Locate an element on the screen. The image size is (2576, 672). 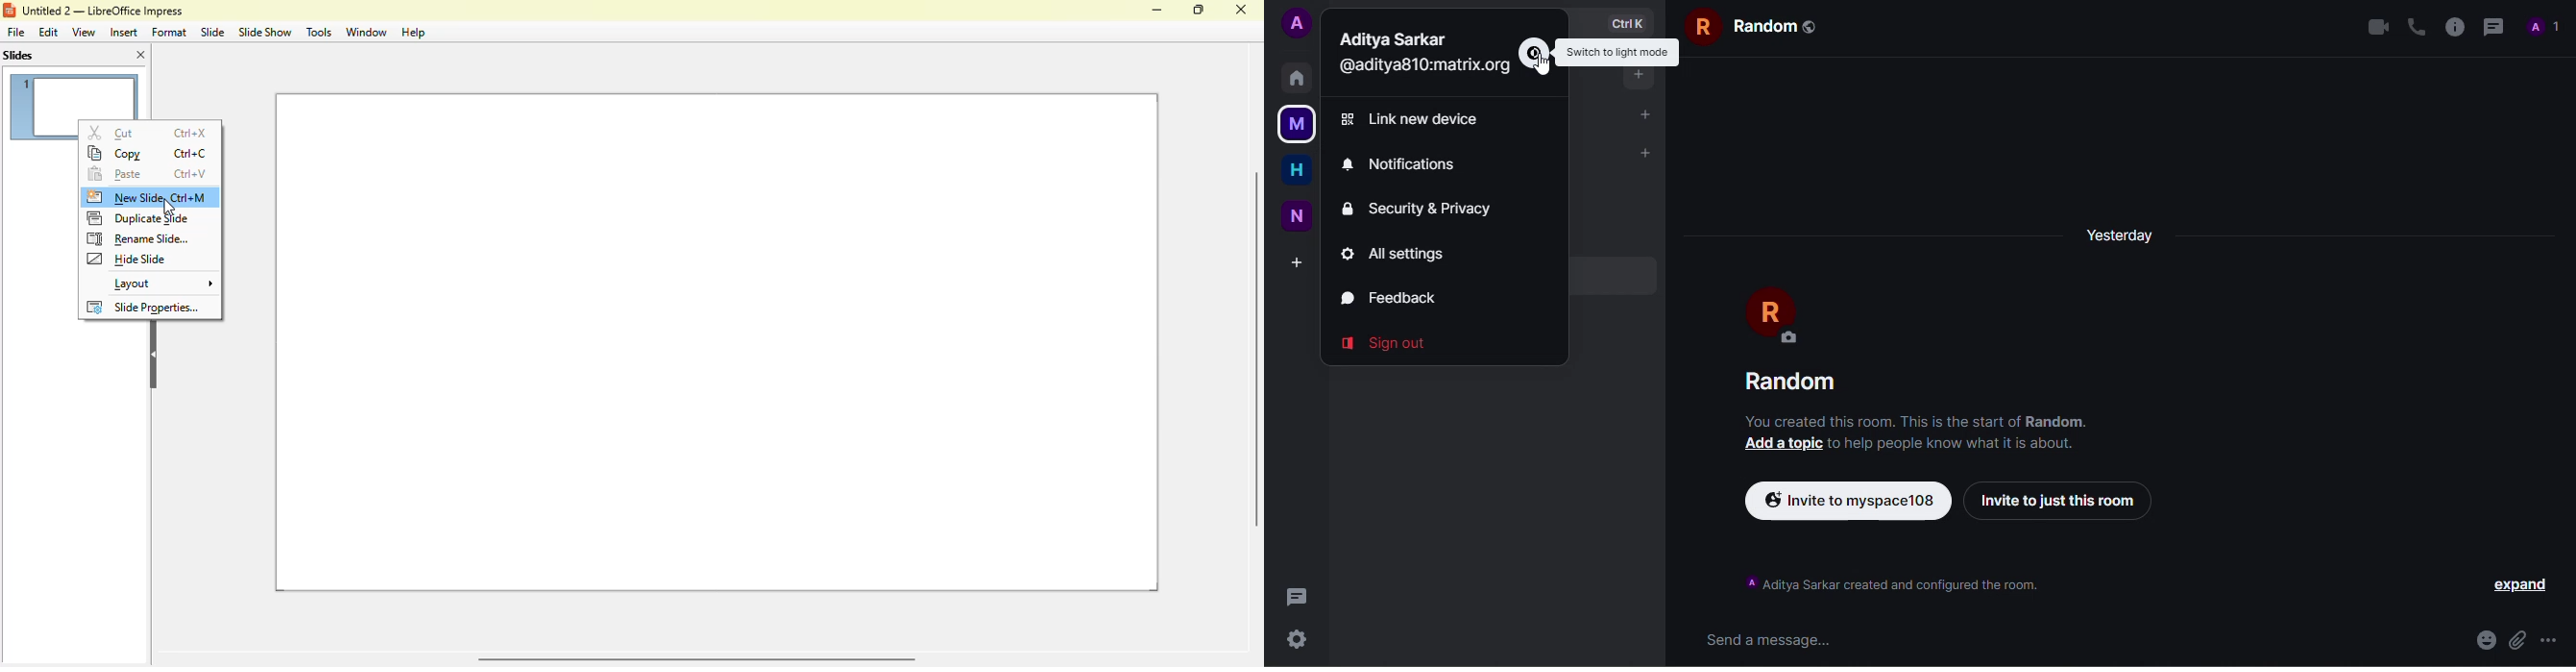
day is located at coordinates (2120, 235).